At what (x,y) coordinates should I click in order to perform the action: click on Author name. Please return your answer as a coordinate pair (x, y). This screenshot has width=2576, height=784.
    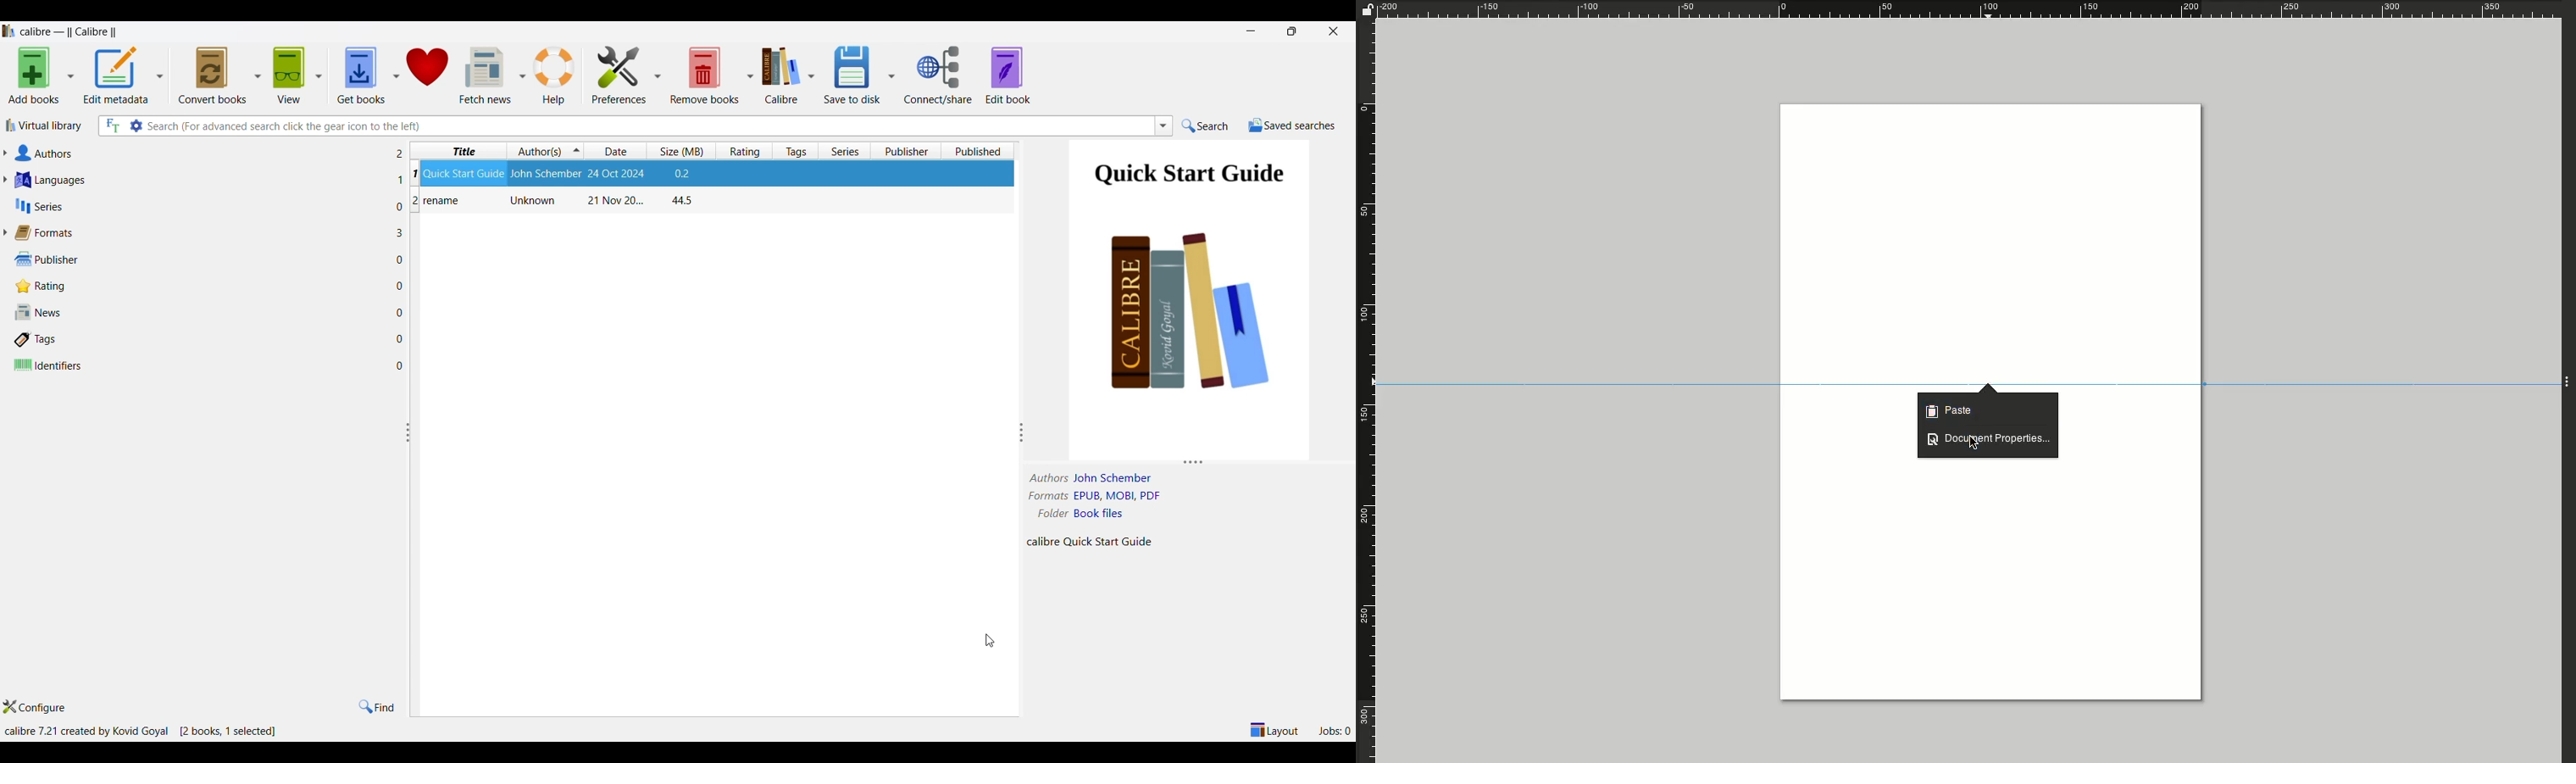
    Looking at the image, I should click on (1114, 478).